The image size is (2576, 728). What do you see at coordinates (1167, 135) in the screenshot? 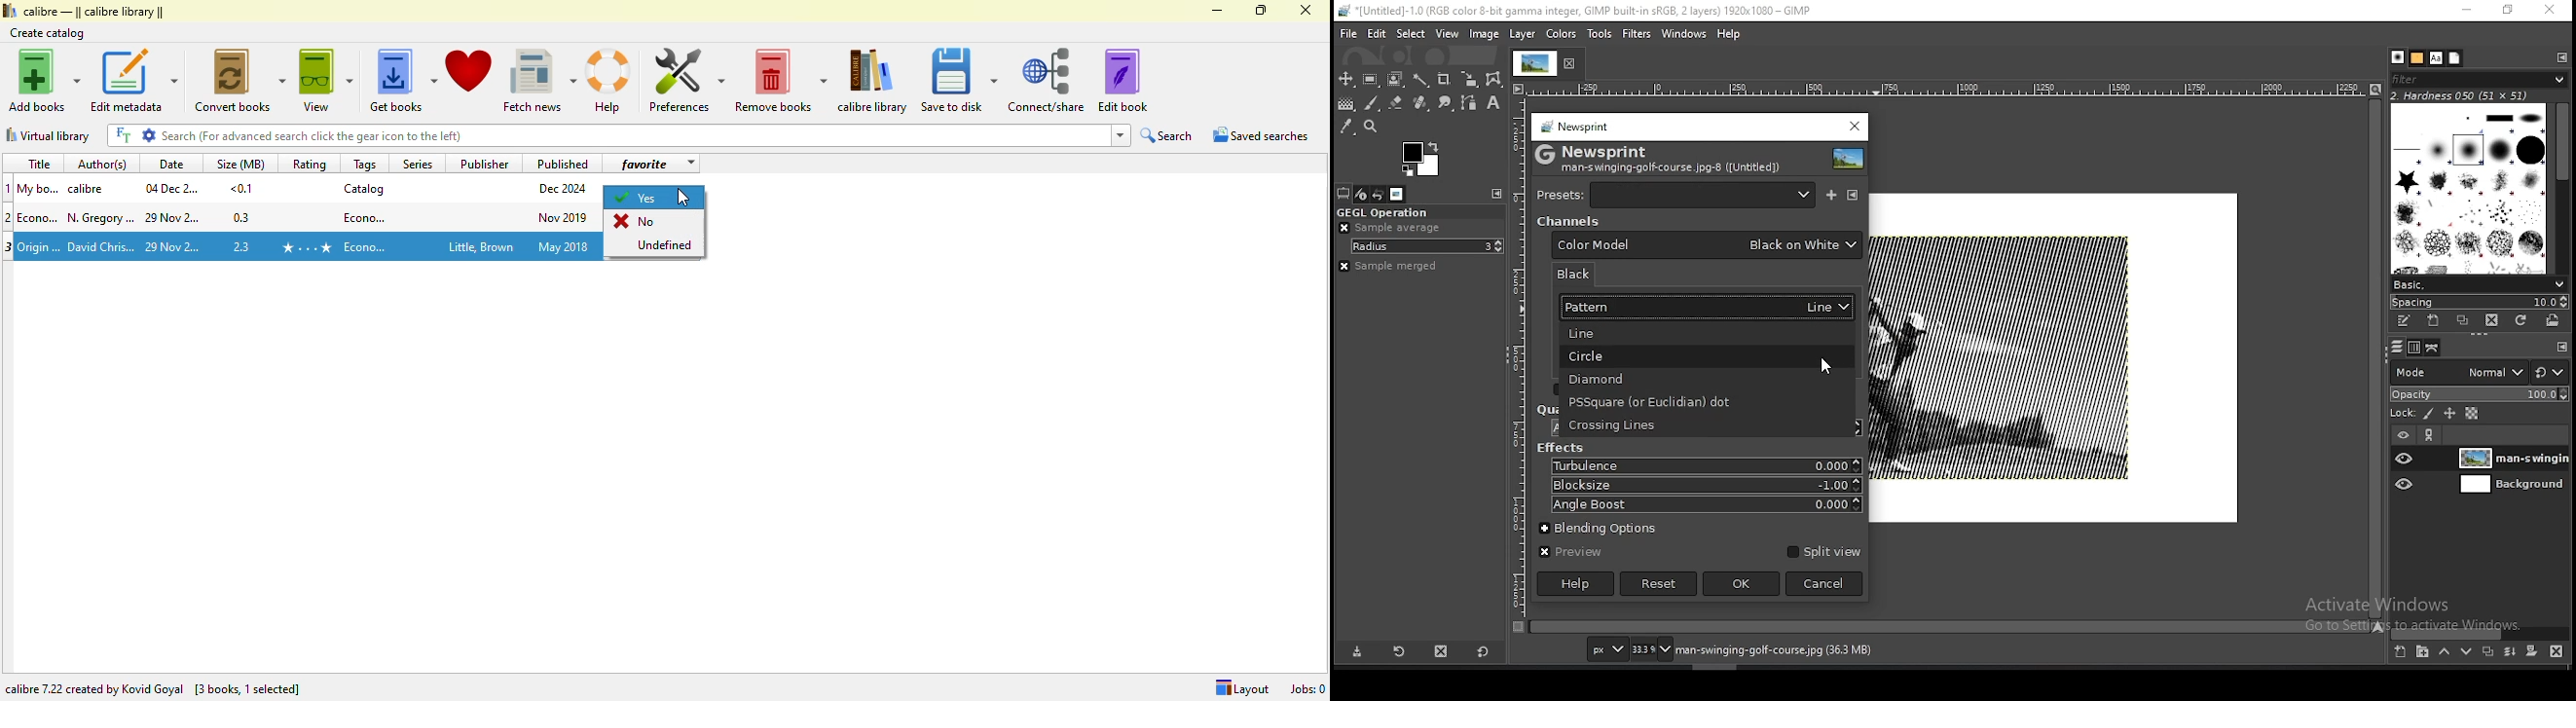
I see `search` at bounding box center [1167, 135].